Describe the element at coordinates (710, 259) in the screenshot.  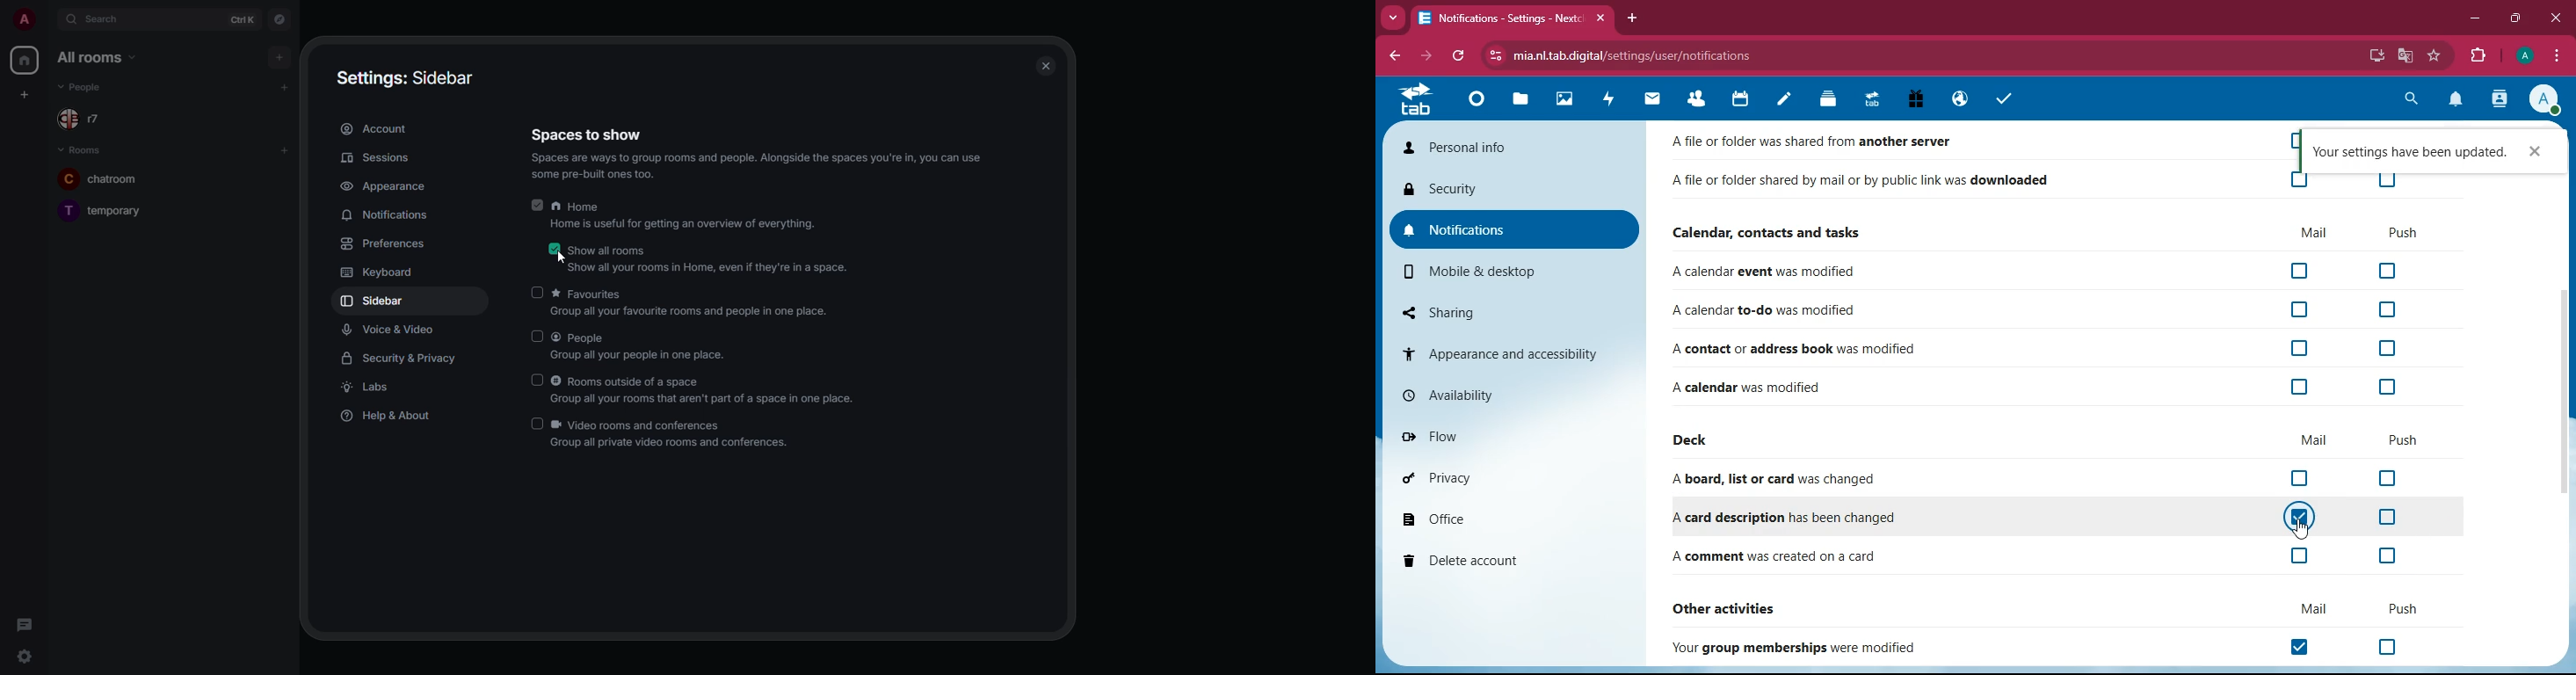
I see `Show all rooms
Show all your rooms in Home, even if they're in a space.` at that location.